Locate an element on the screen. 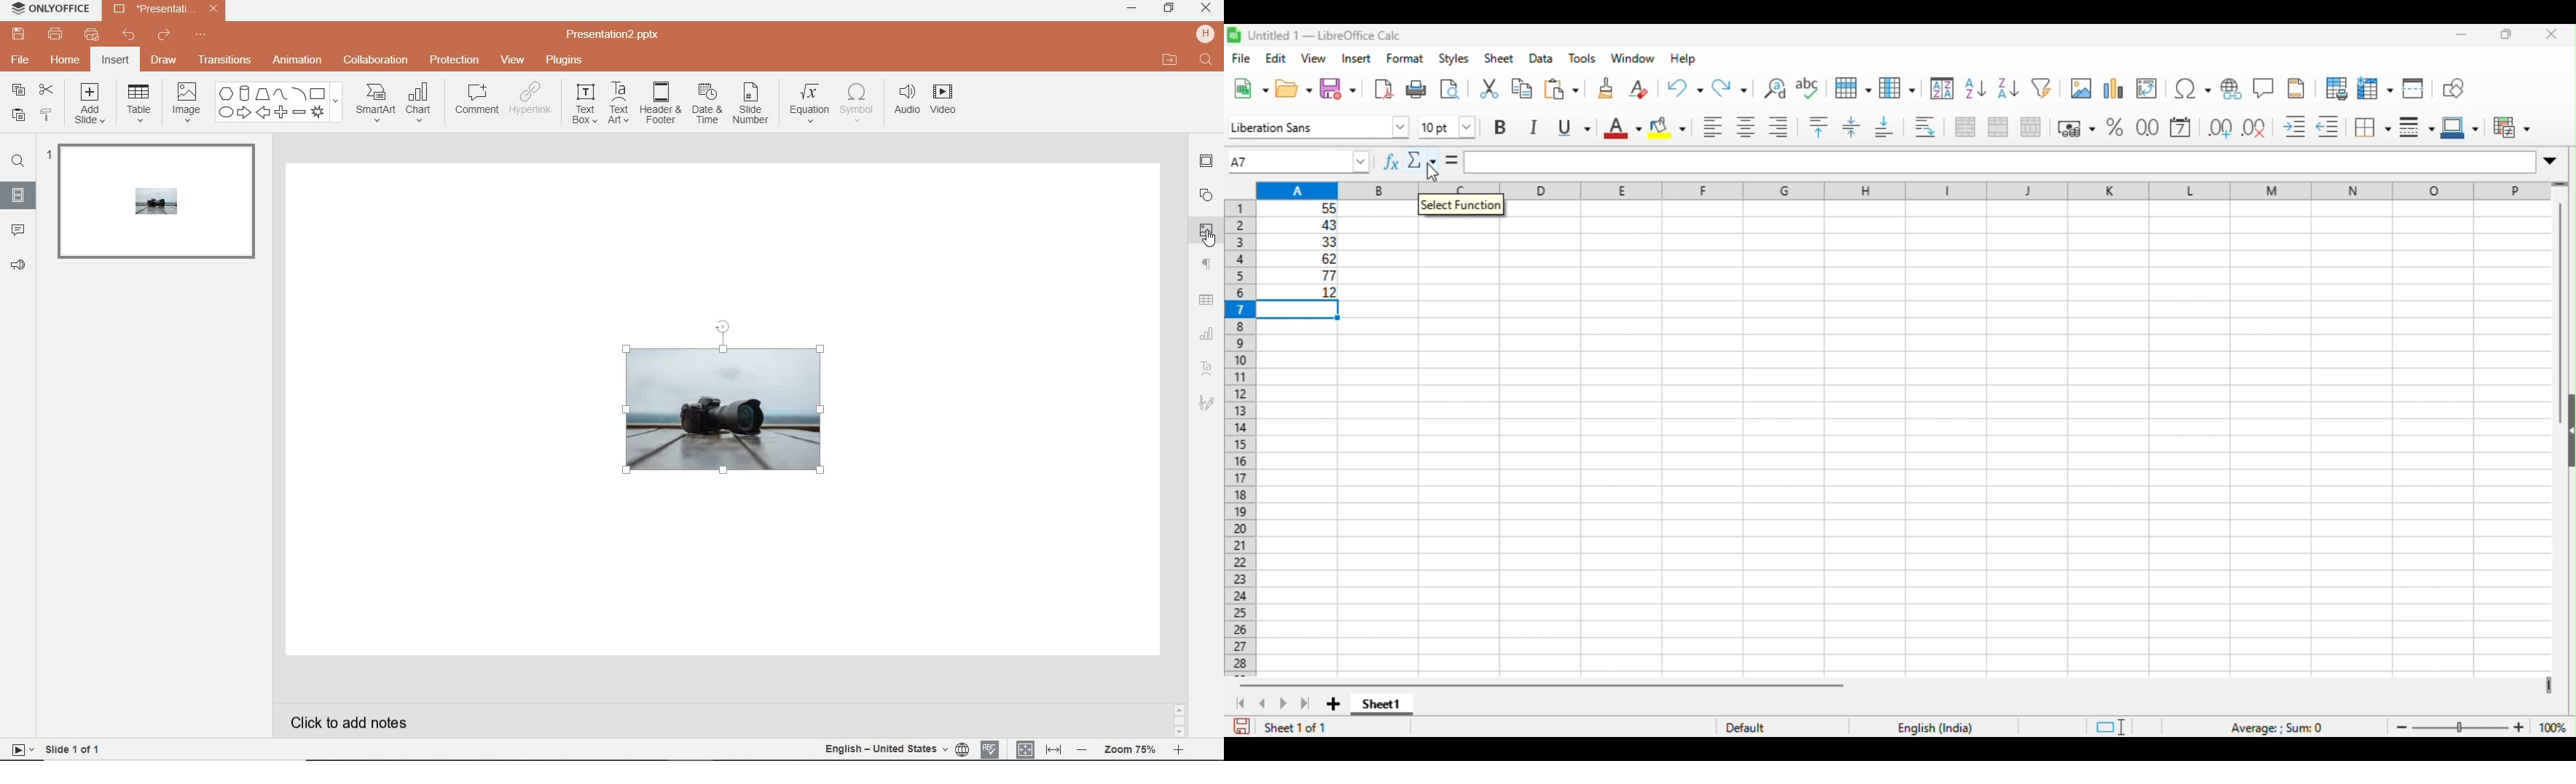 This screenshot has height=784, width=2576. fit to width is located at coordinates (1053, 749).